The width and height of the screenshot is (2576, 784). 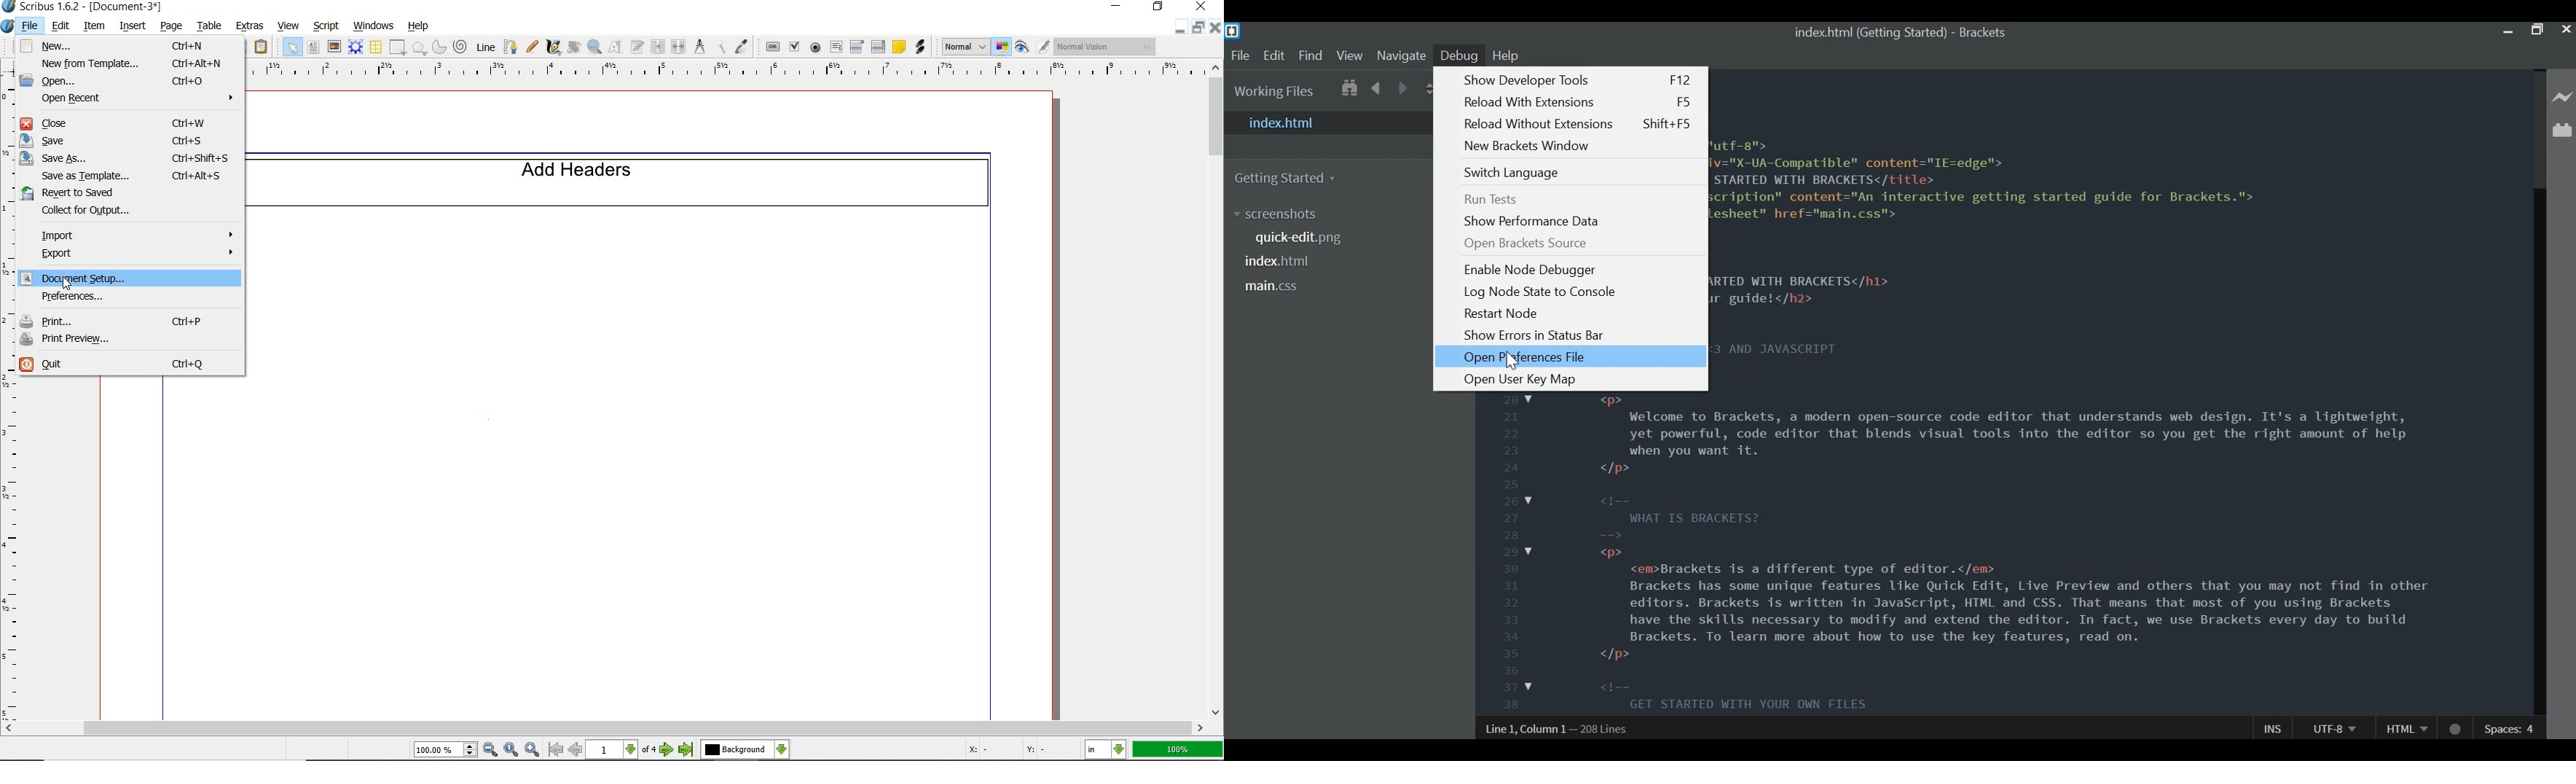 I want to click on windows, so click(x=374, y=25).